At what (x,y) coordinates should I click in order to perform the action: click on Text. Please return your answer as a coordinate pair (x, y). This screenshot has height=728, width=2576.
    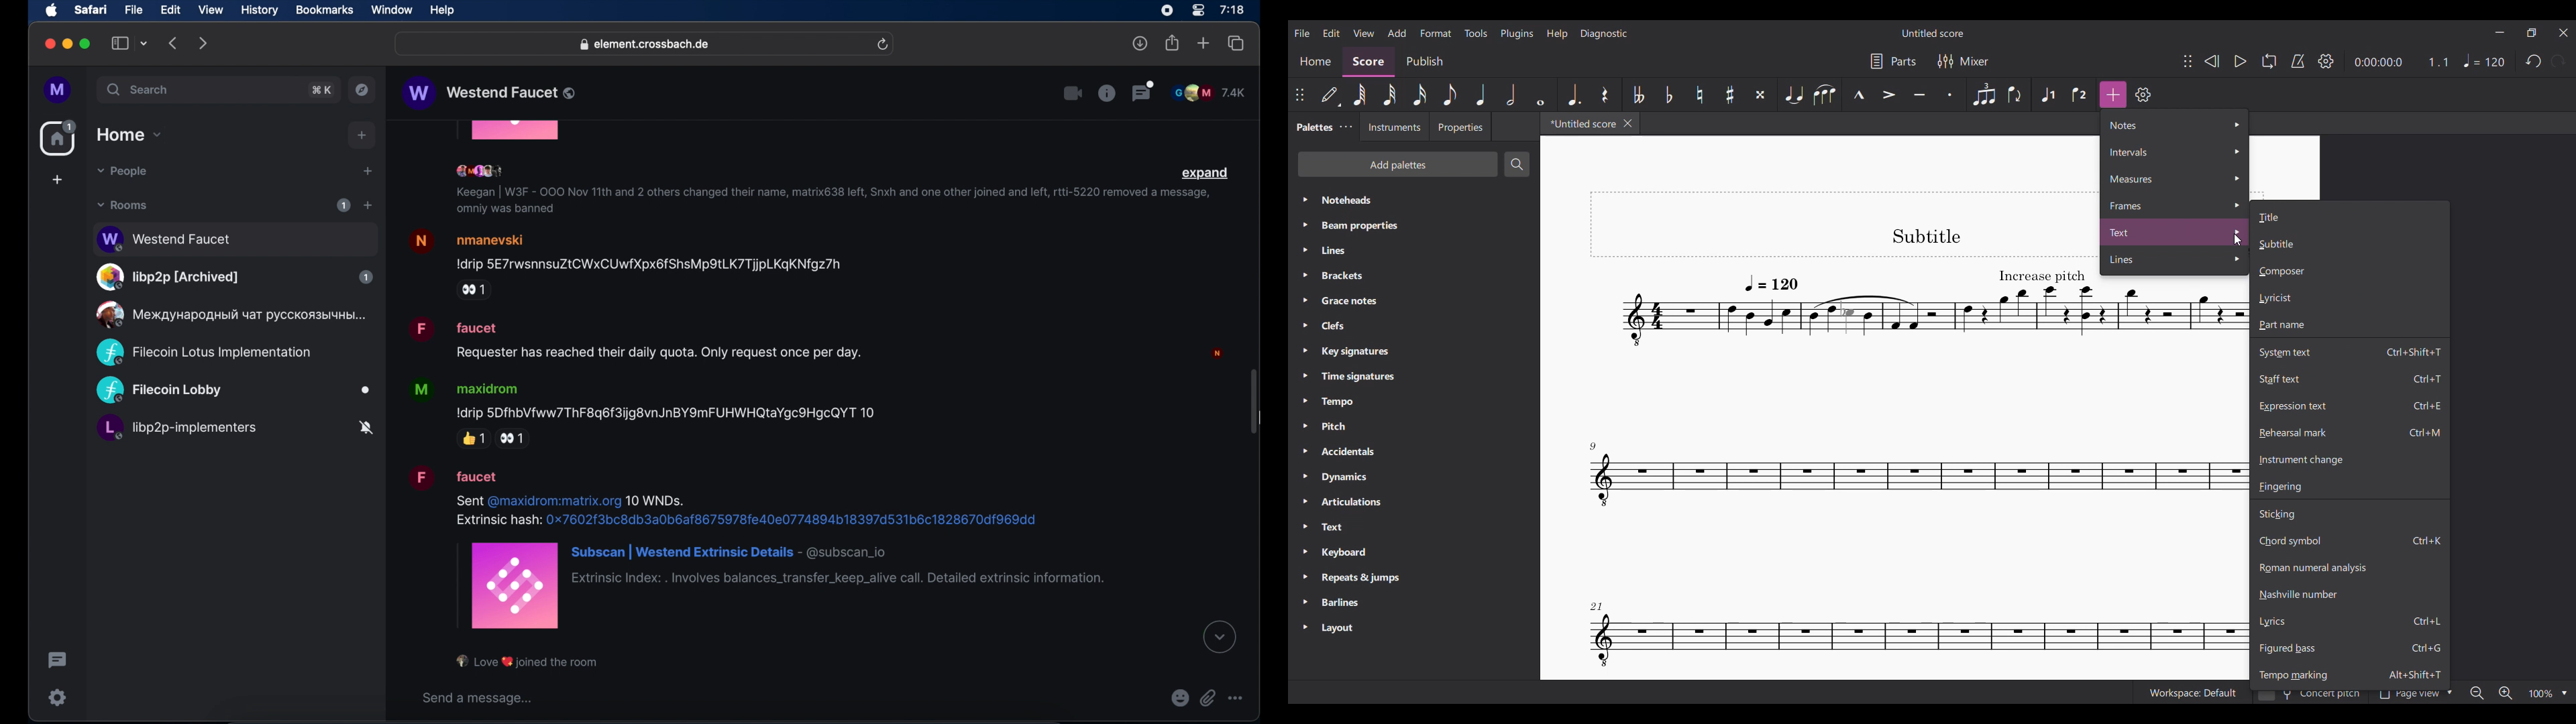
    Looking at the image, I should click on (1414, 527).